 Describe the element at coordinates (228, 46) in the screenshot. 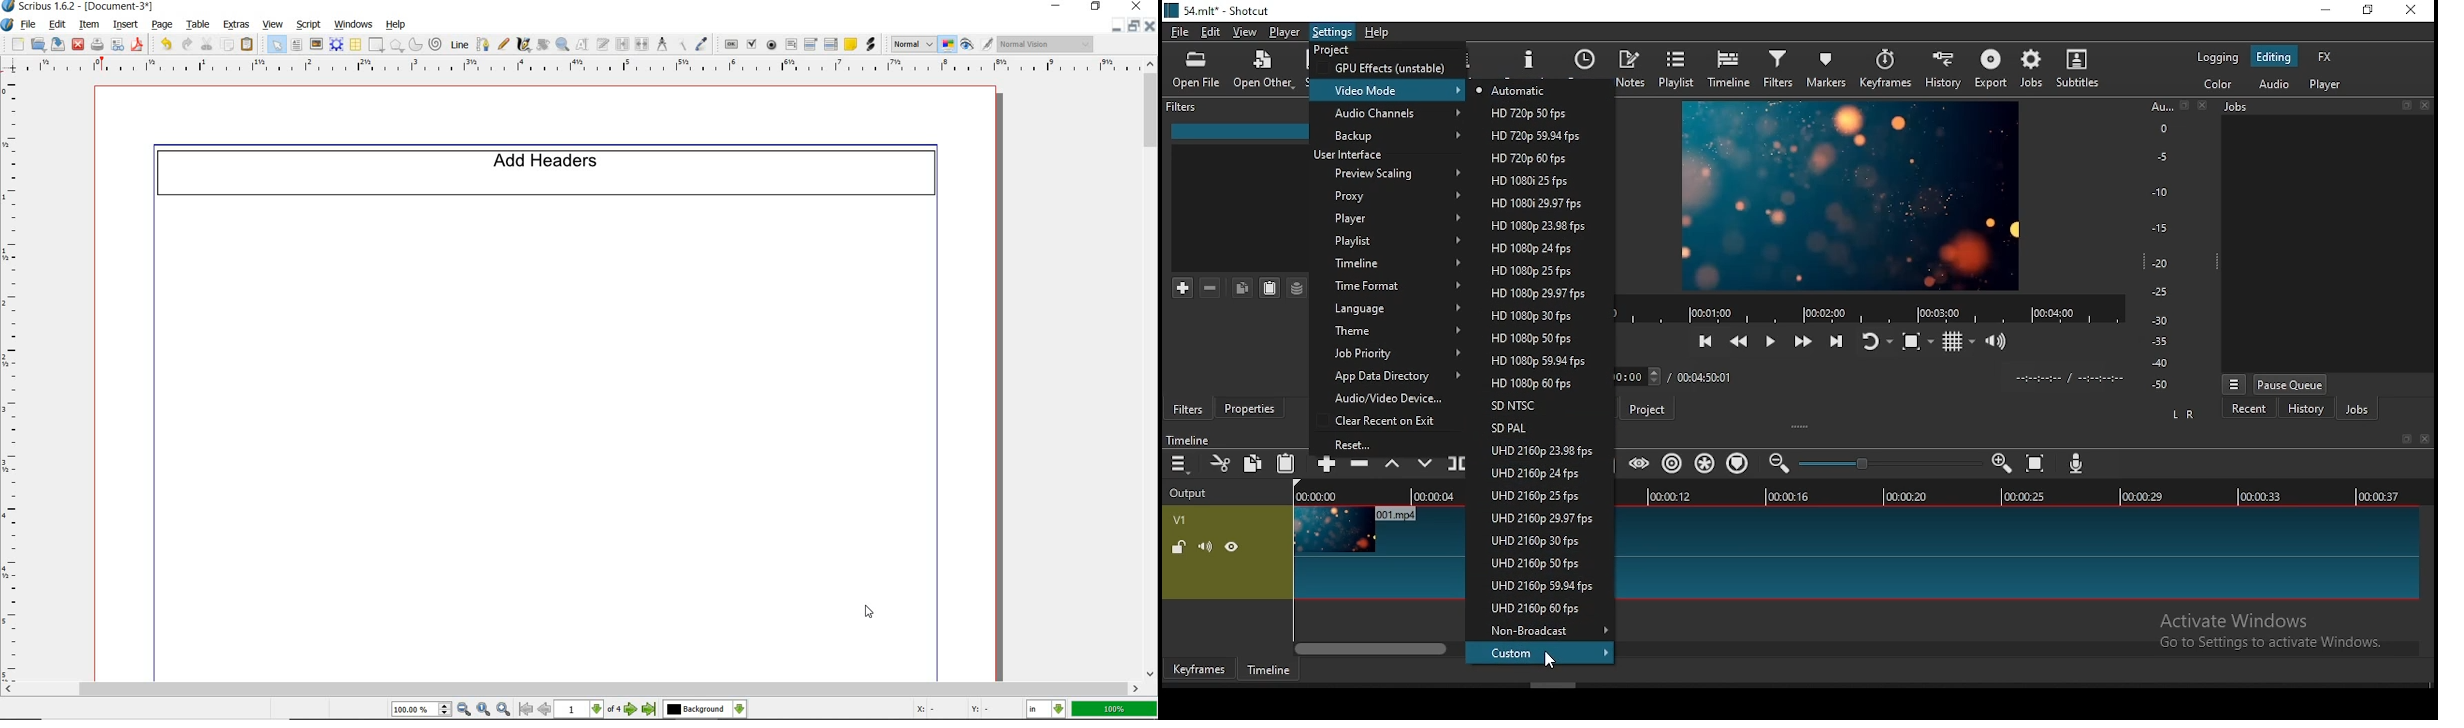

I see `copy` at that location.